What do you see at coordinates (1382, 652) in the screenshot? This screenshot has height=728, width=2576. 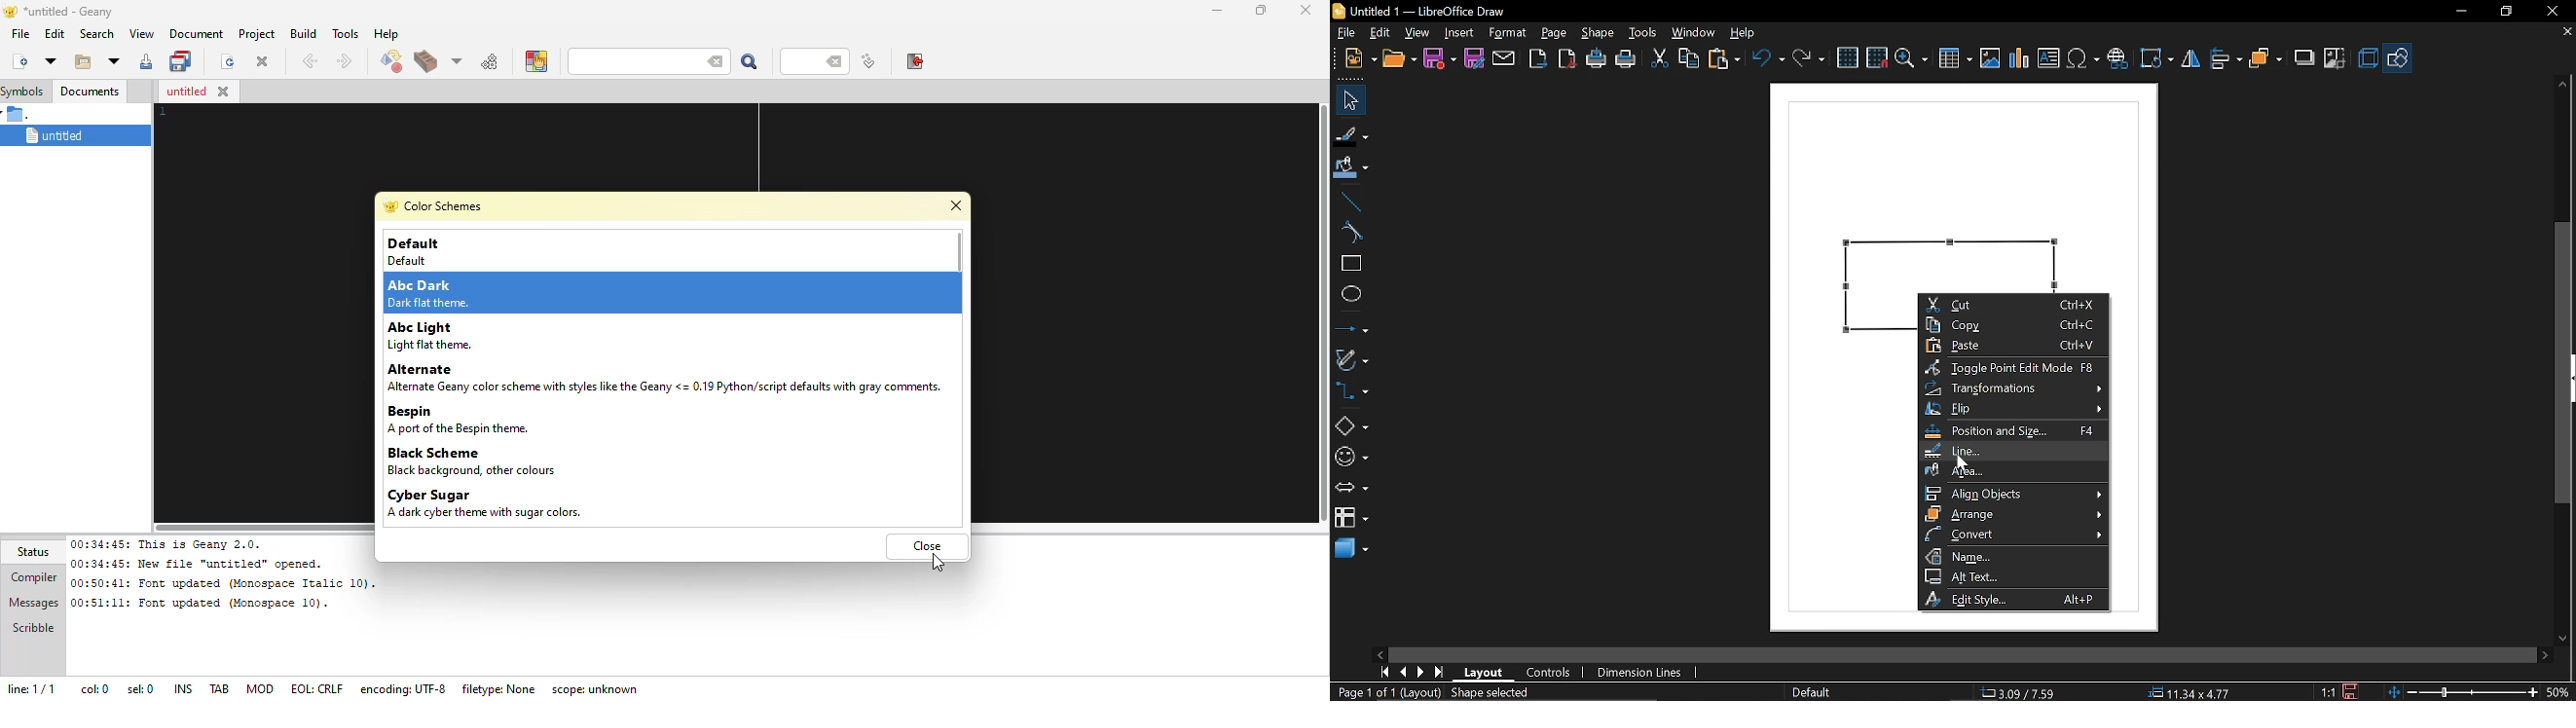 I see `Move left` at bounding box center [1382, 652].